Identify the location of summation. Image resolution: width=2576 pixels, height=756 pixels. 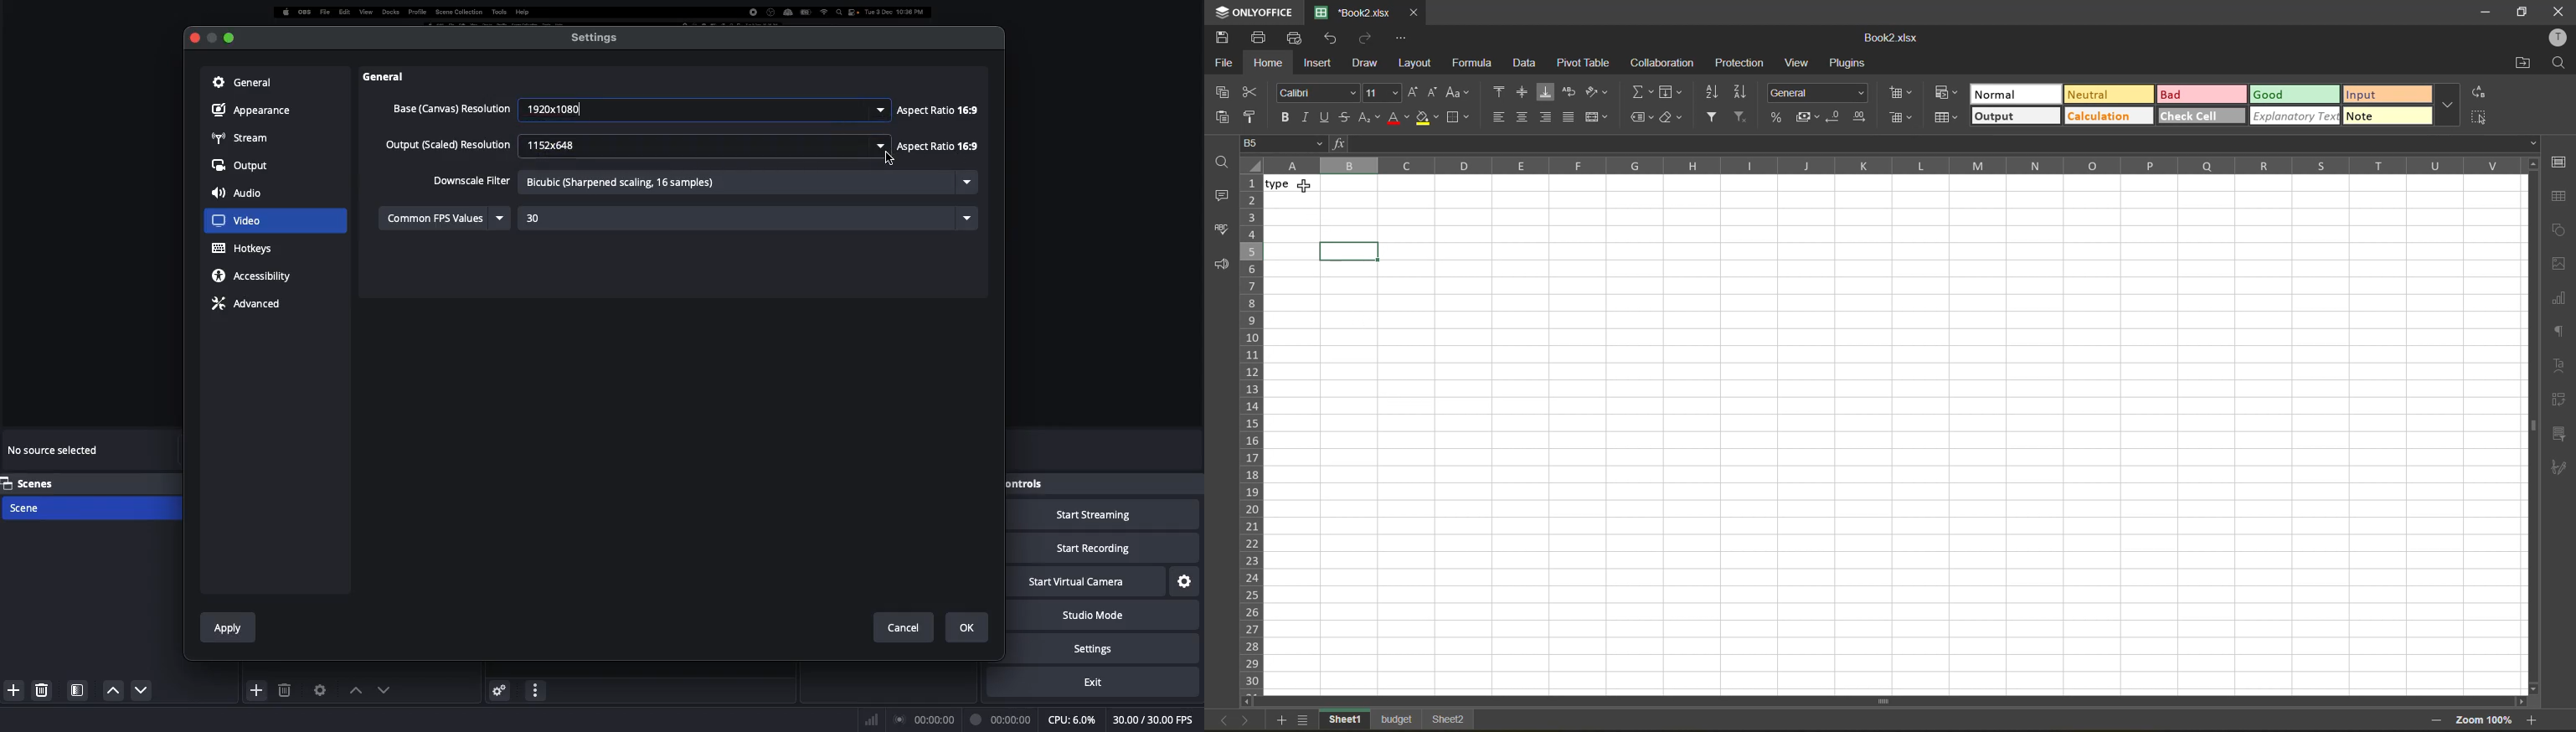
(1641, 91).